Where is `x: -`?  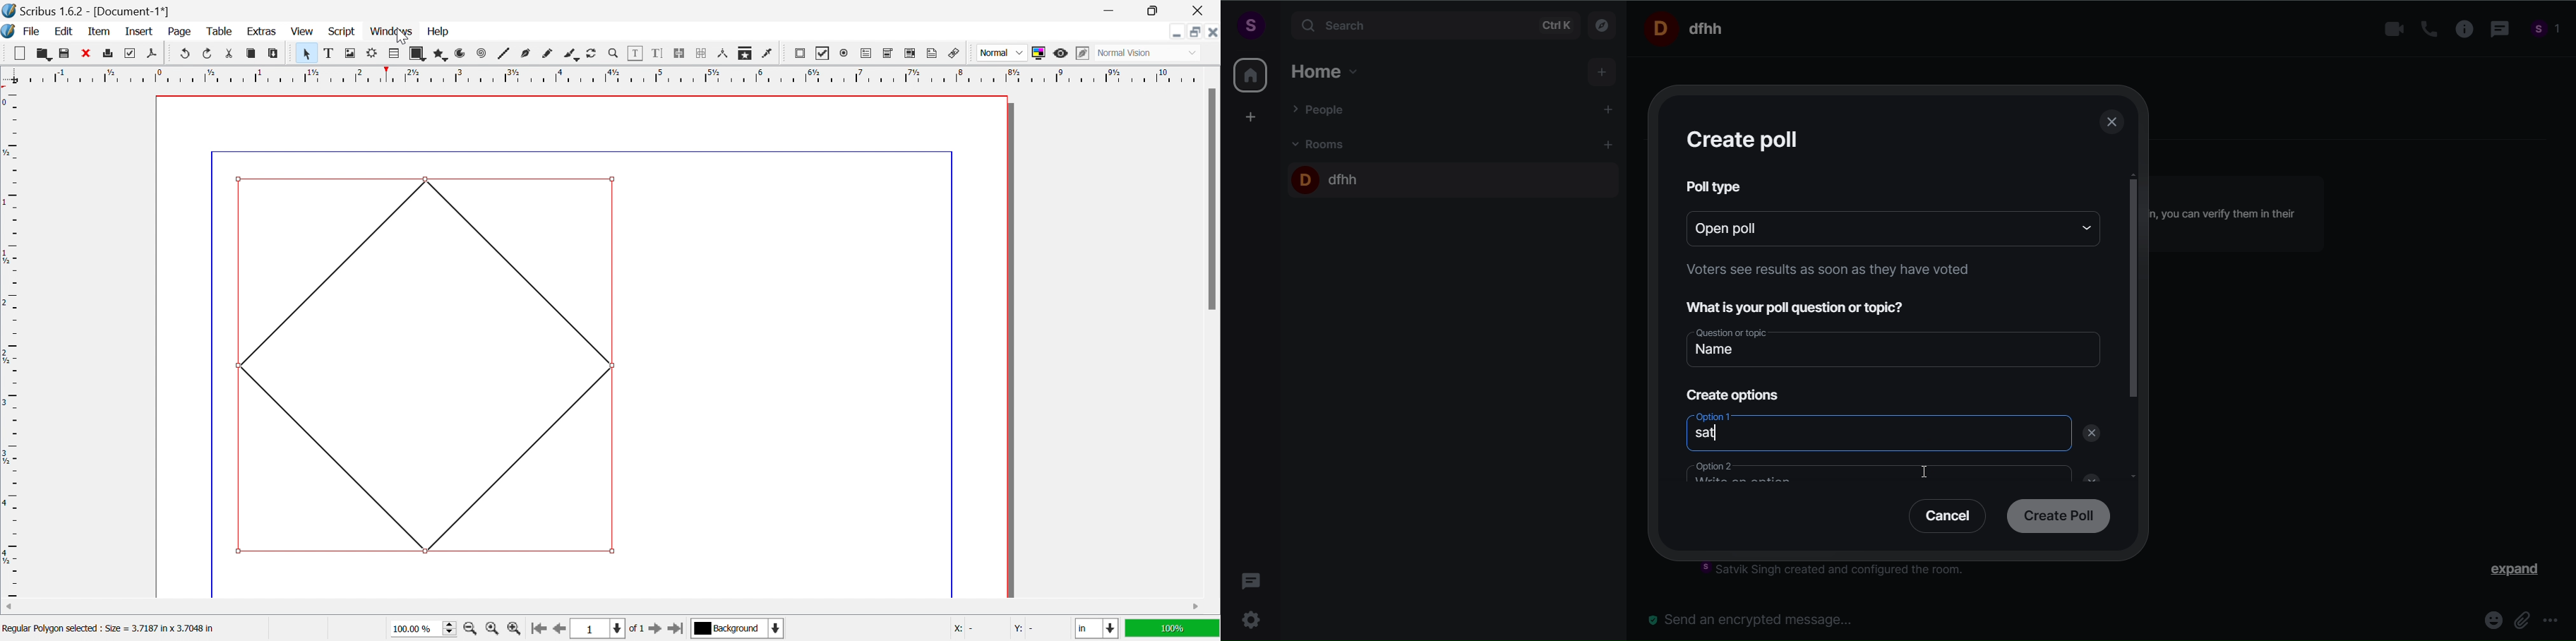 x: - is located at coordinates (964, 630).